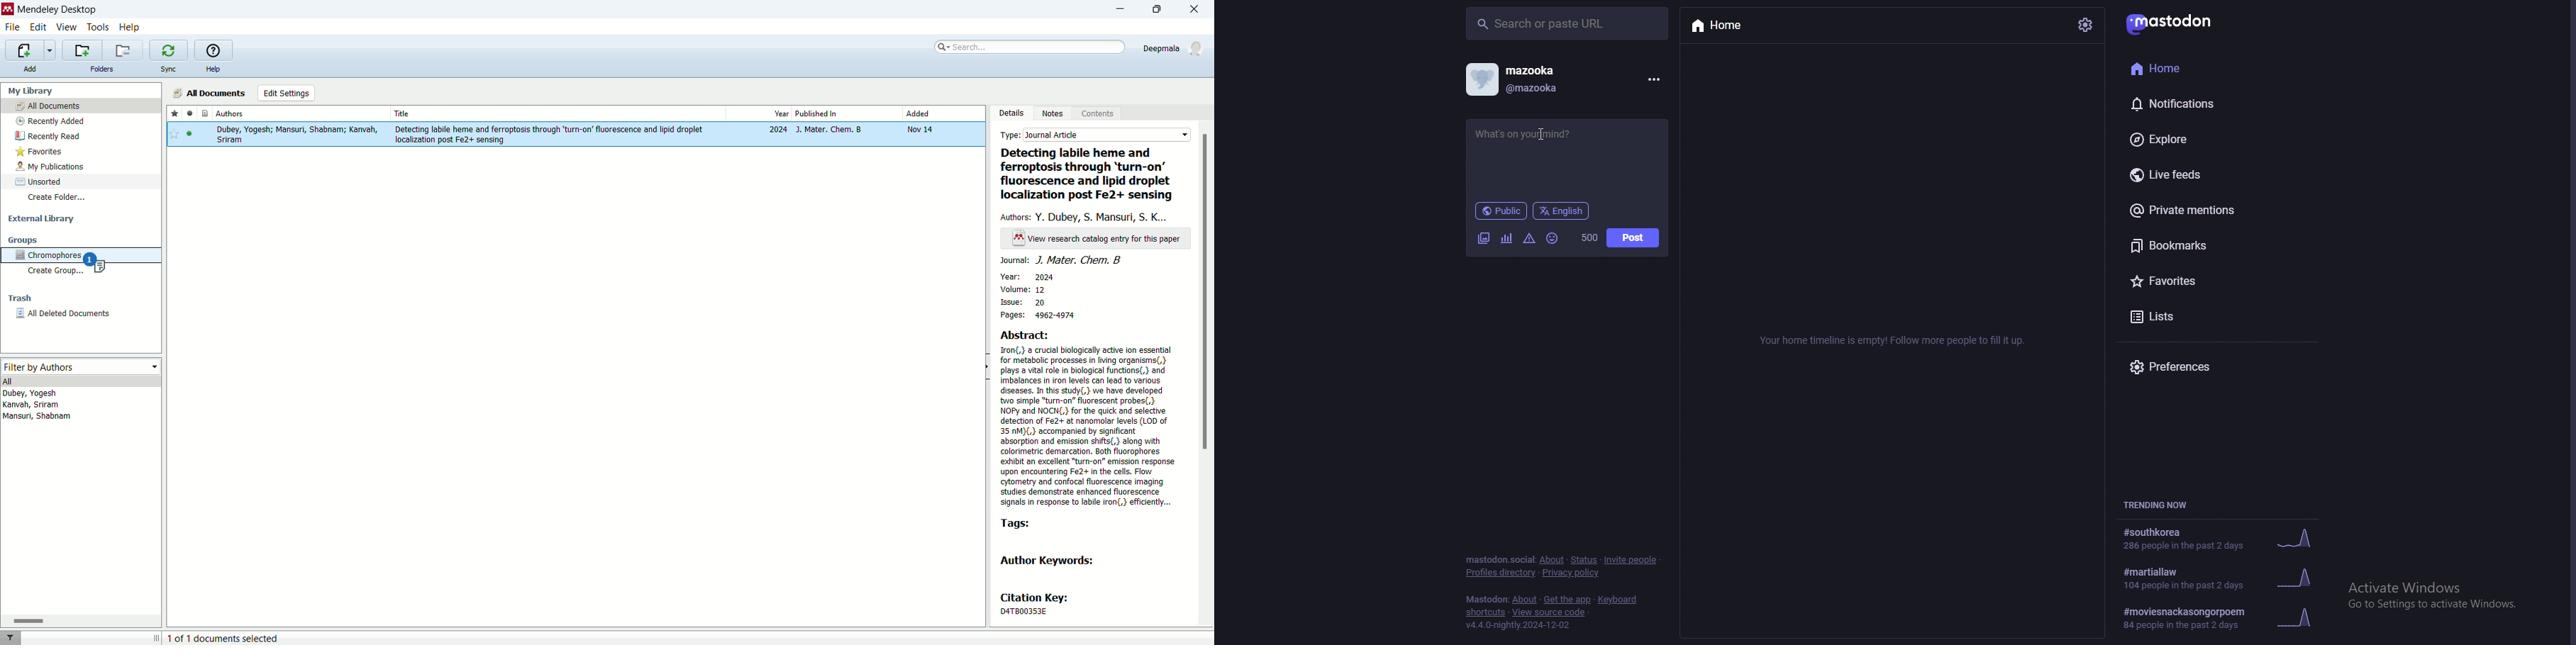  Describe the element at coordinates (43, 219) in the screenshot. I see `external library` at that location.